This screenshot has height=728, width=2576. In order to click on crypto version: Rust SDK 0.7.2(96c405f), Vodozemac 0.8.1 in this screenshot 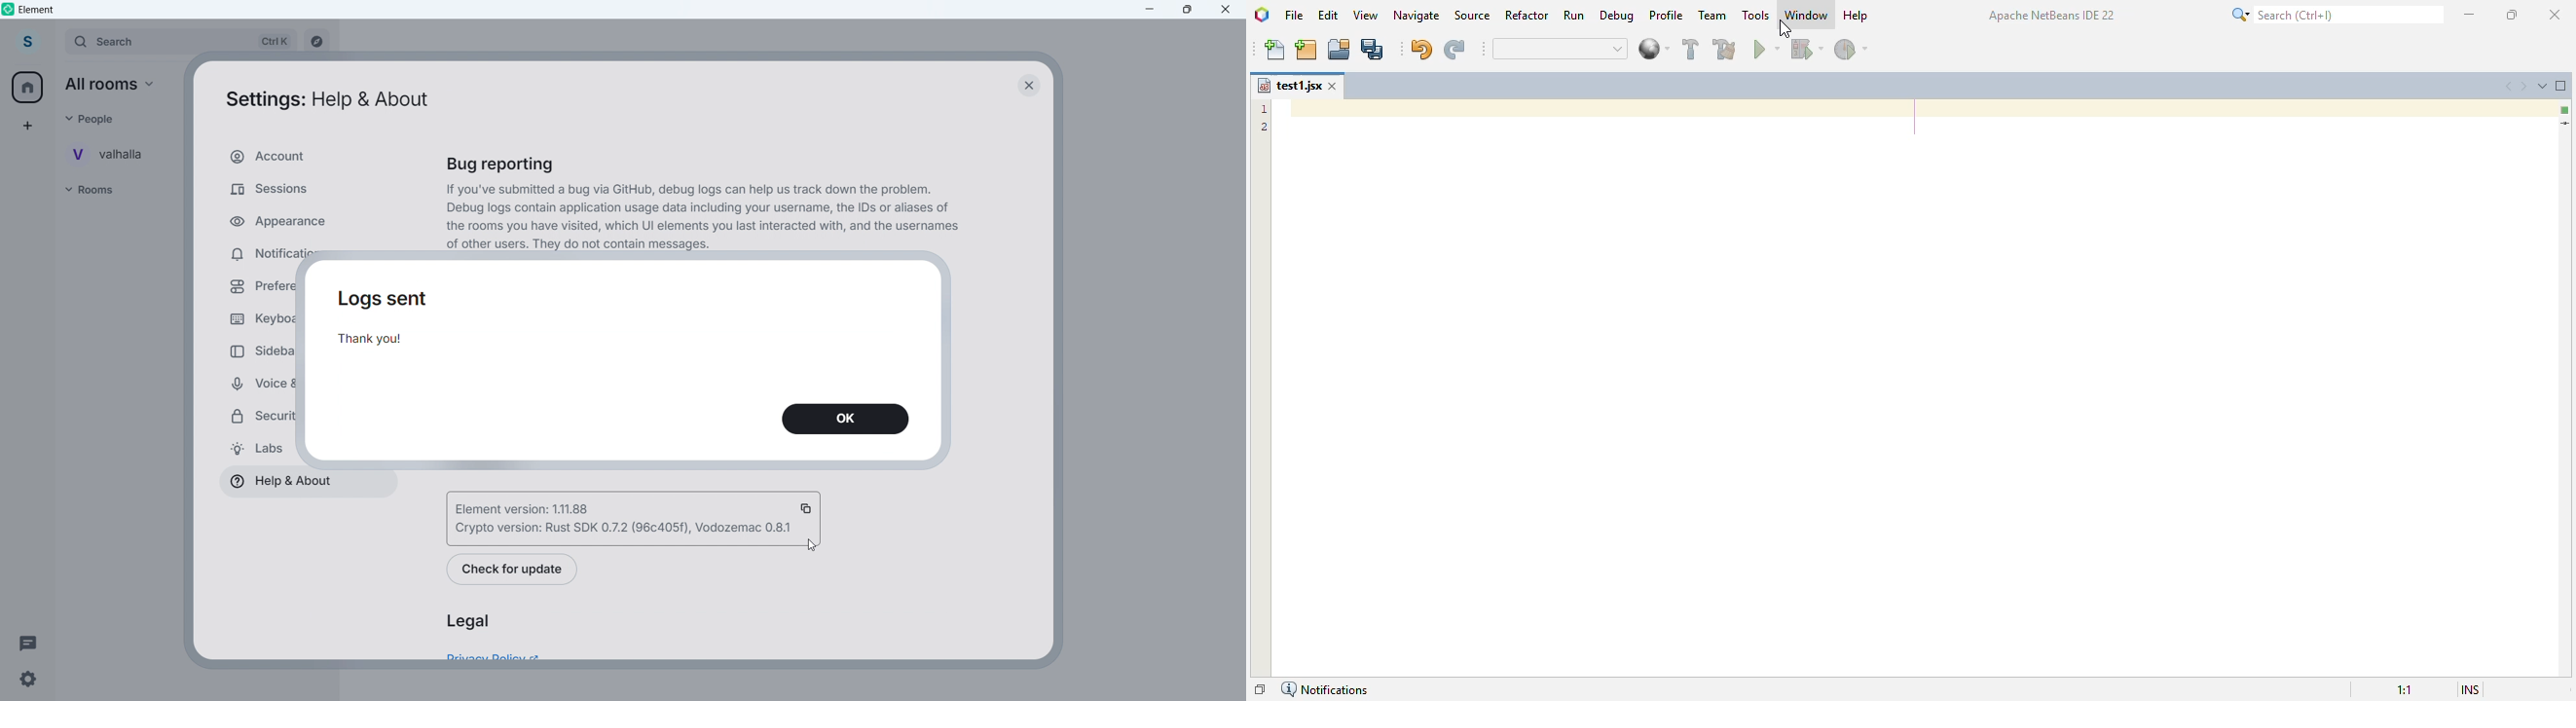, I will do `click(621, 529)`.